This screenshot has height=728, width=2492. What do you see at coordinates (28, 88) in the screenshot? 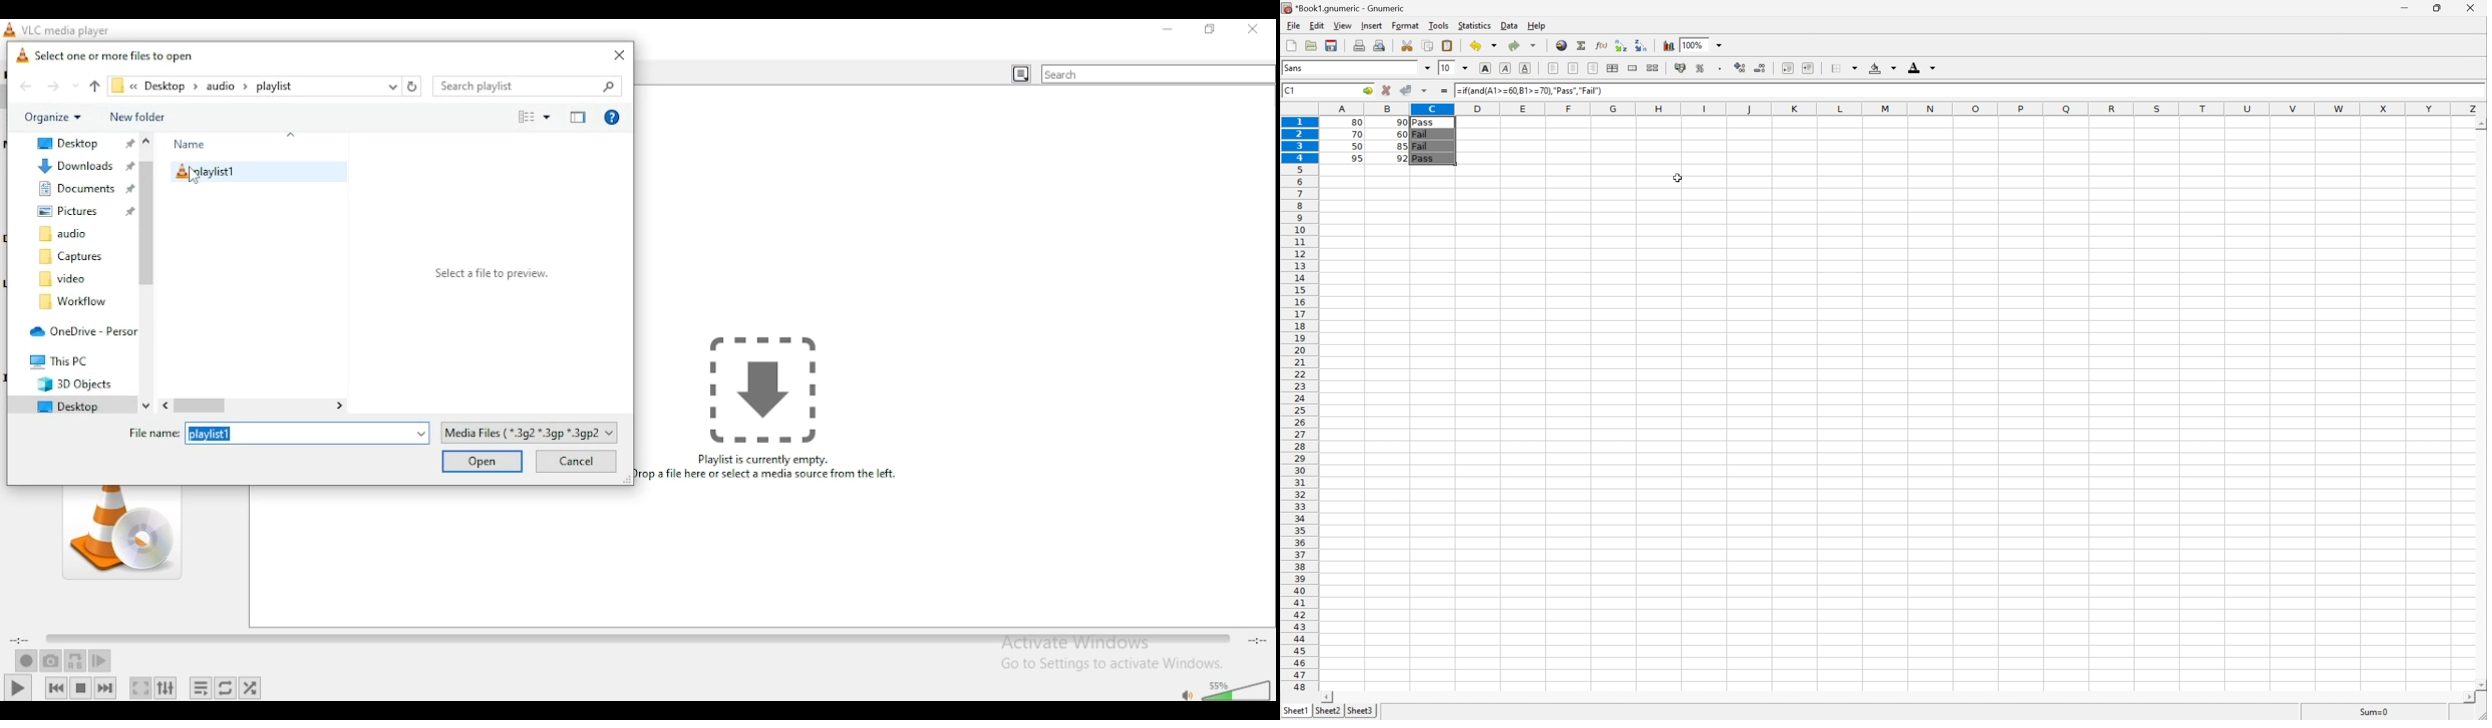
I see `back` at bounding box center [28, 88].